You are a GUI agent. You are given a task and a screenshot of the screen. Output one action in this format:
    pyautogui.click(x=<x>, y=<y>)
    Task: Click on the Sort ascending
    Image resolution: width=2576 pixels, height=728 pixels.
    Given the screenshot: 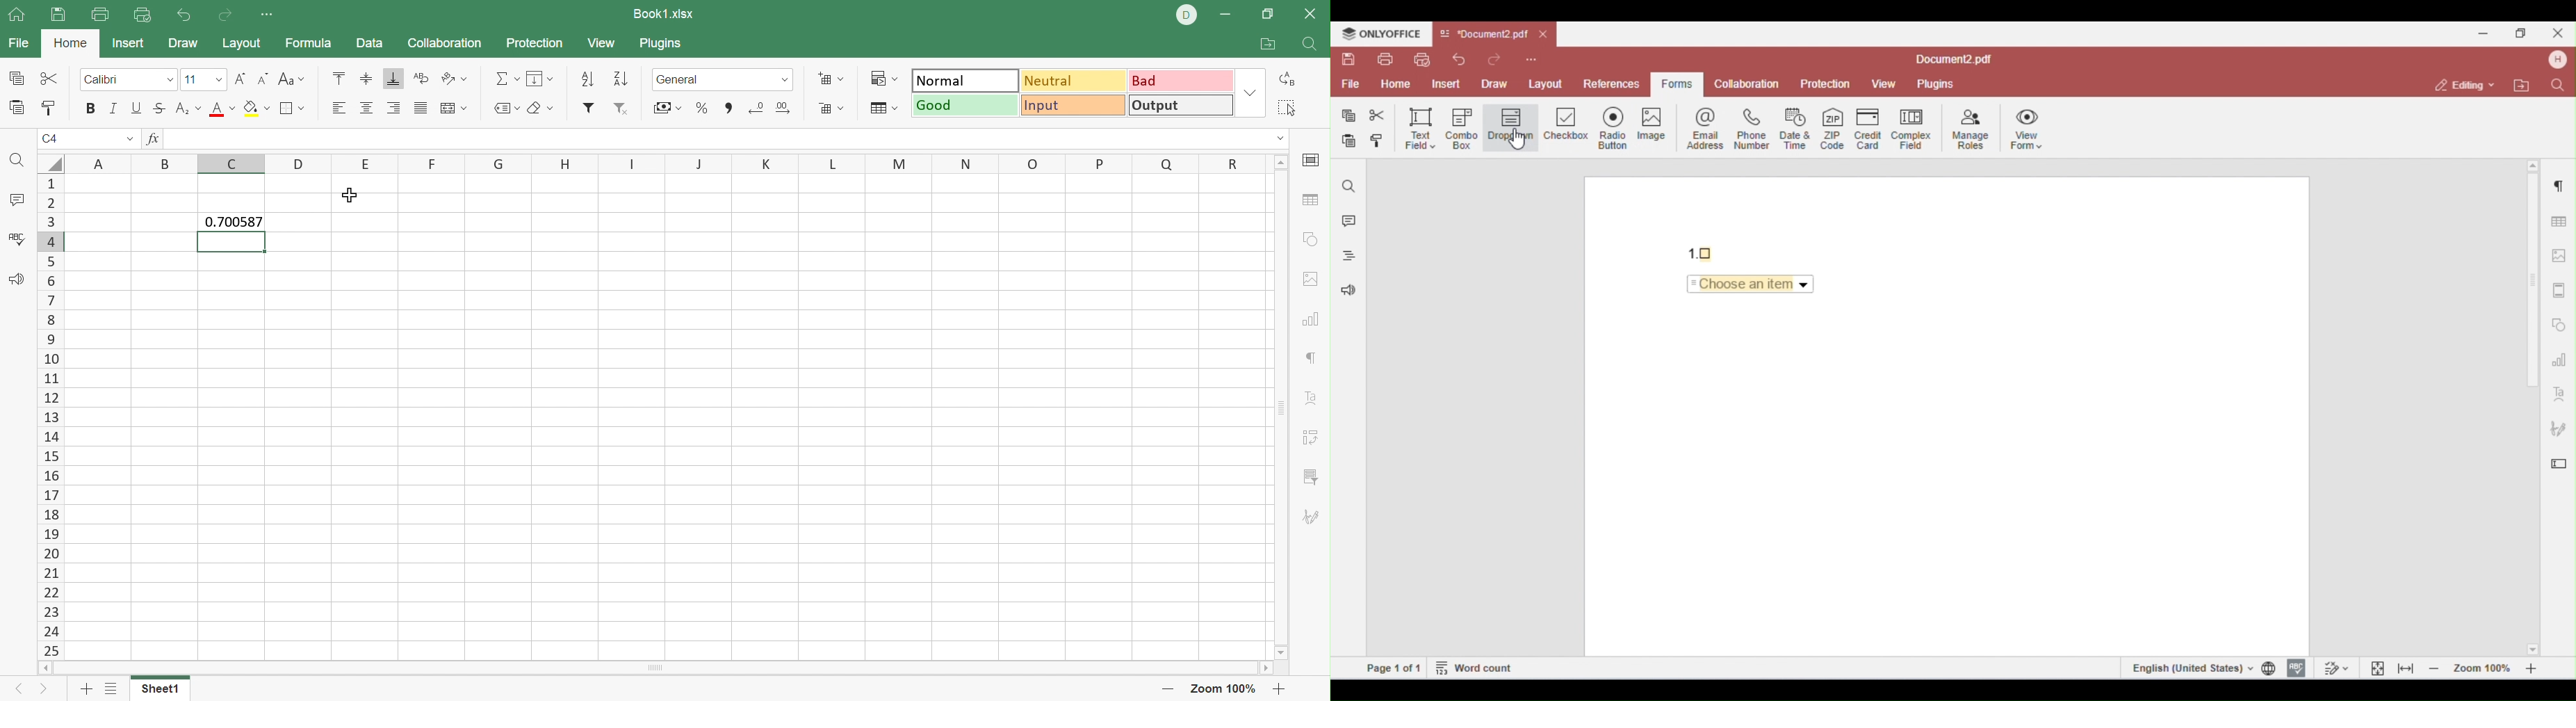 What is the action you would take?
    pyautogui.click(x=587, y=77)
    